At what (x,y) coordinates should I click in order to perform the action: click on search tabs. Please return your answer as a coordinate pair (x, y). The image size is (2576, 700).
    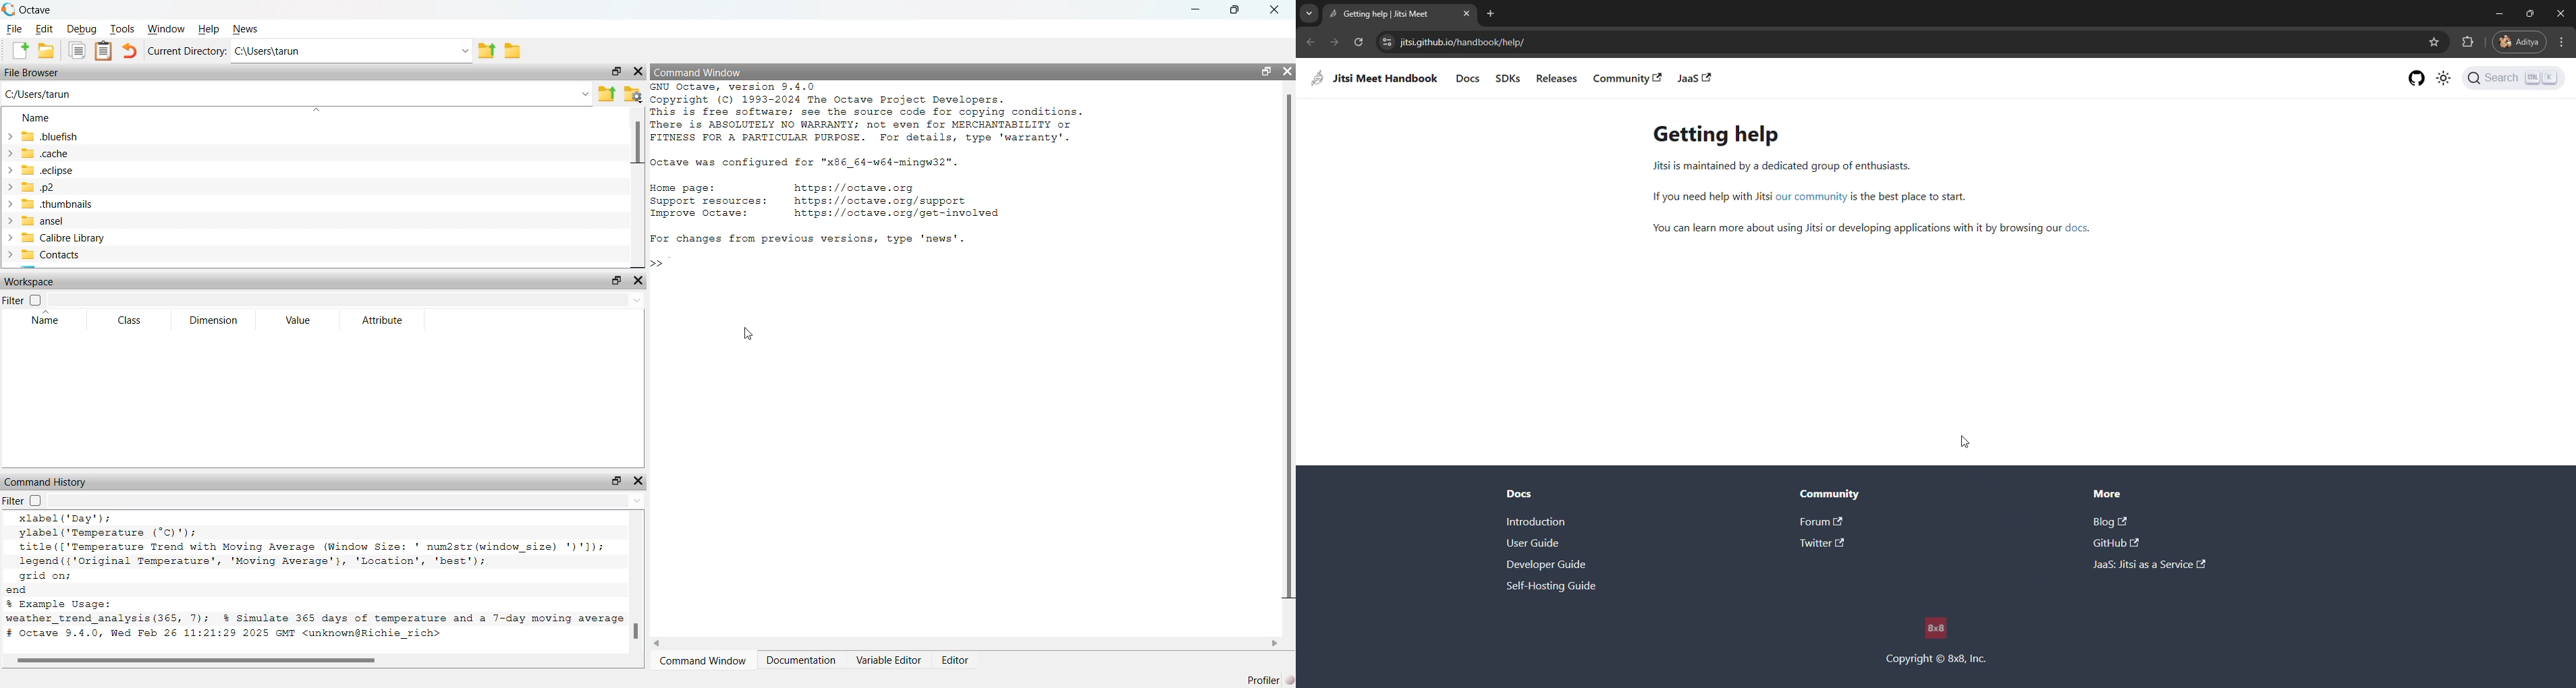
    Looking at the image, I should click on (1310, 14).